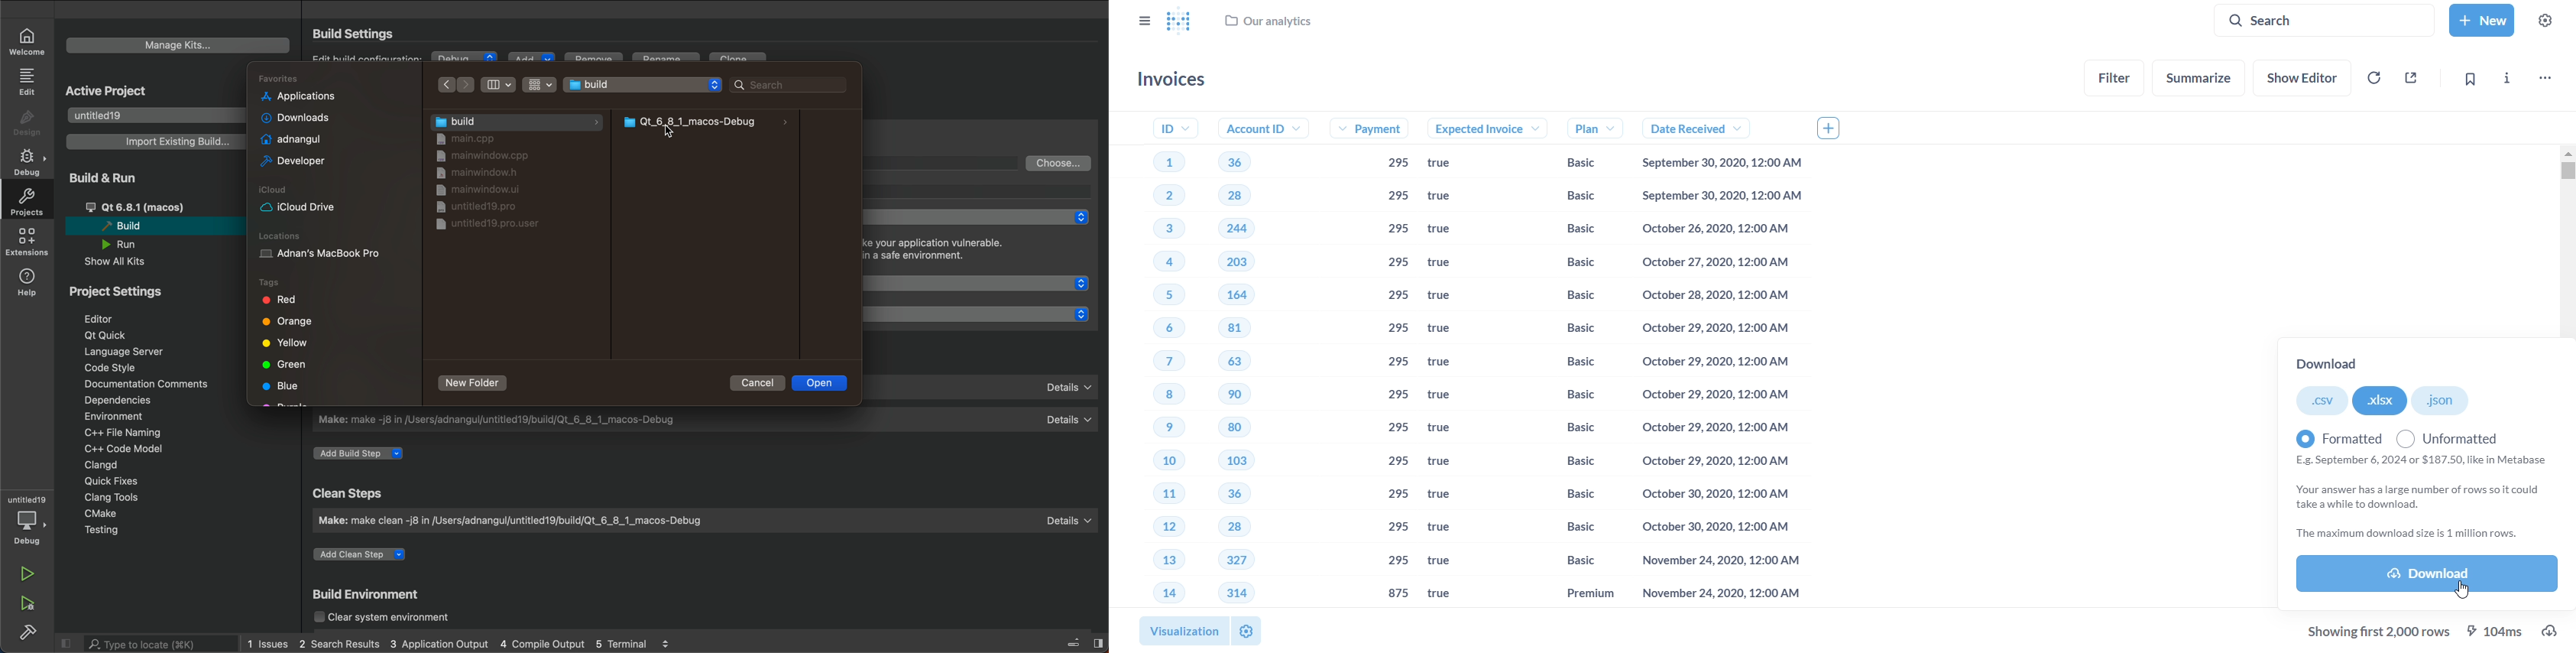 Image resolution: width=2576 pixels, height=672 pixels. Describe the element at coordinates (958, 251) in the screenshot. I see `might make your application vulnerable only use in a safe environment.` at that location.